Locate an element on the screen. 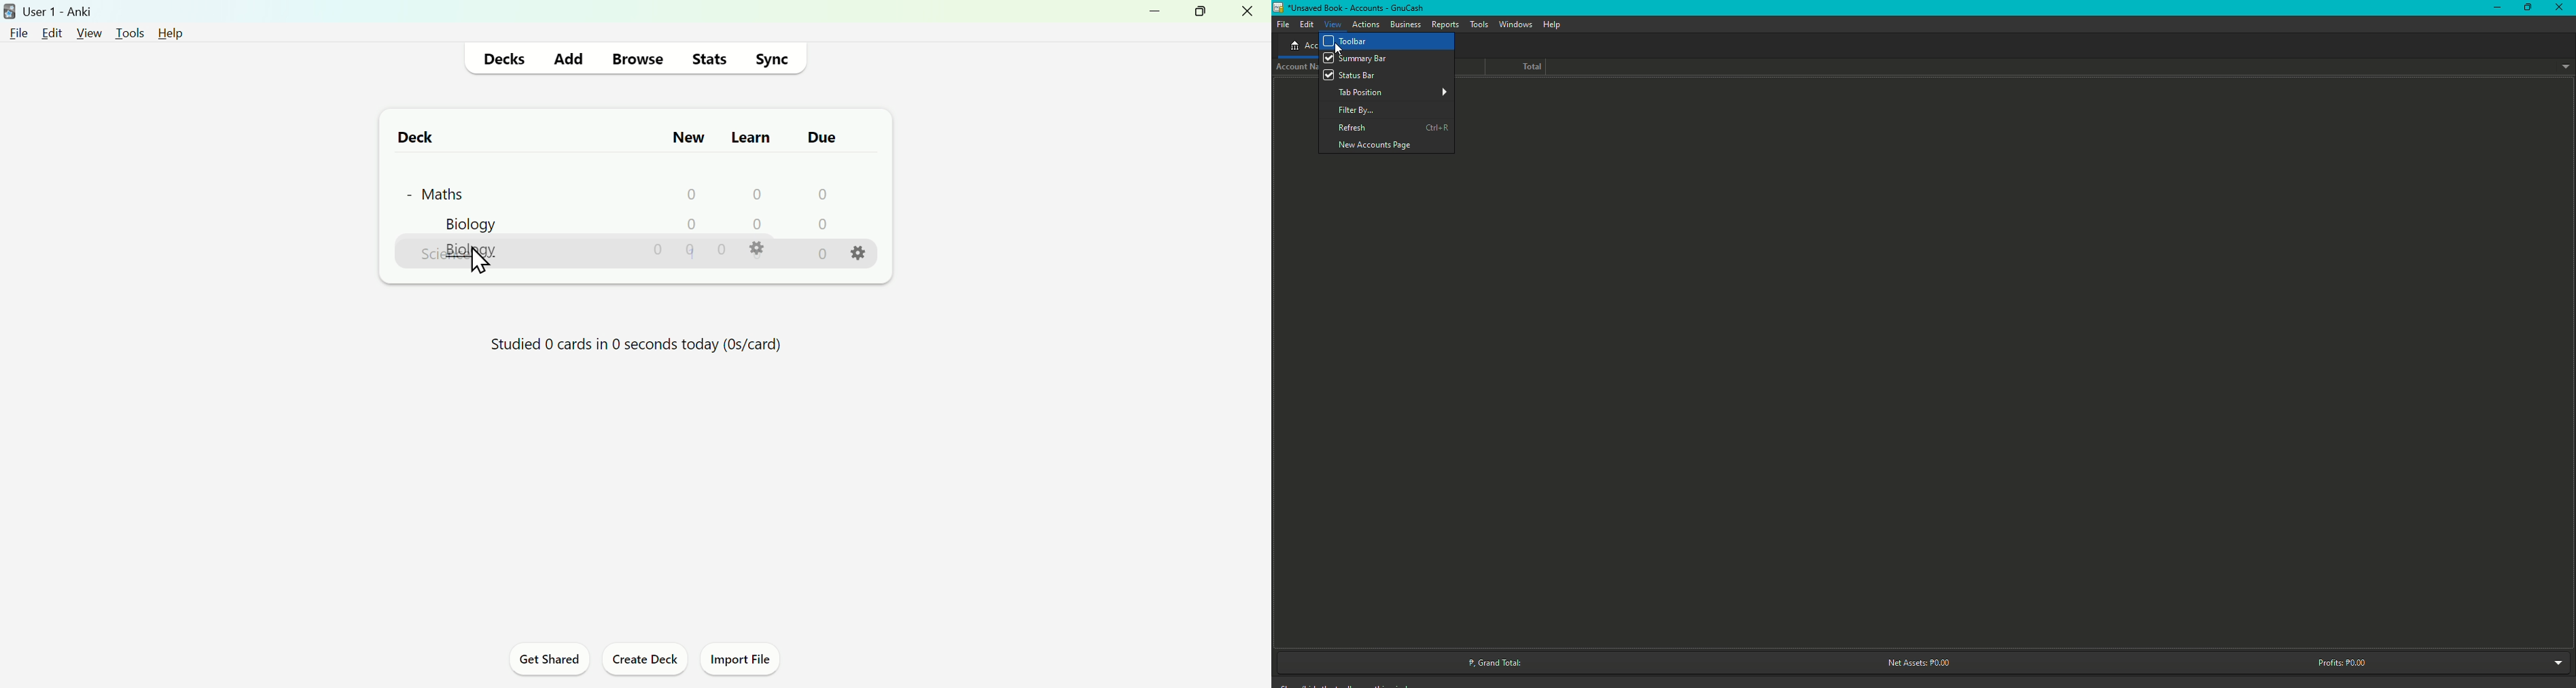 The width and height of the screenshot is (2576, 700). Deck is located at coordinates (415, 139).